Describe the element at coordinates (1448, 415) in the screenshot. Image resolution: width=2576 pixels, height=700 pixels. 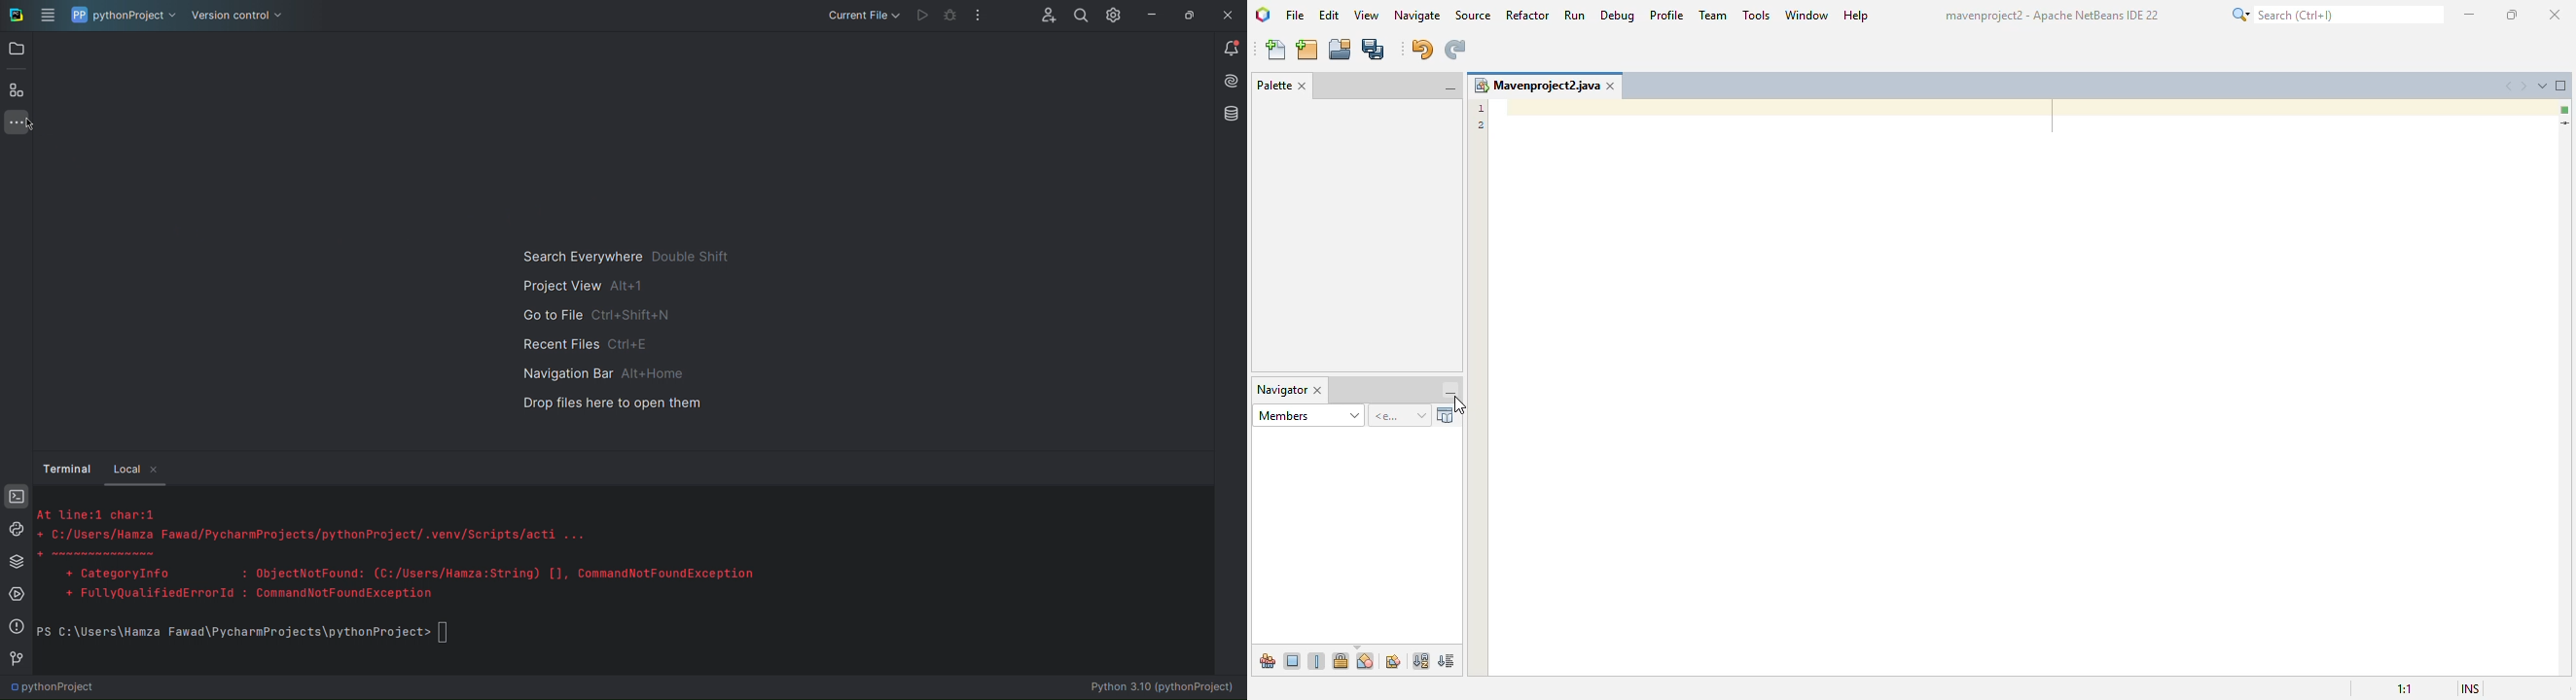
I see `open javadoc window` at that location.